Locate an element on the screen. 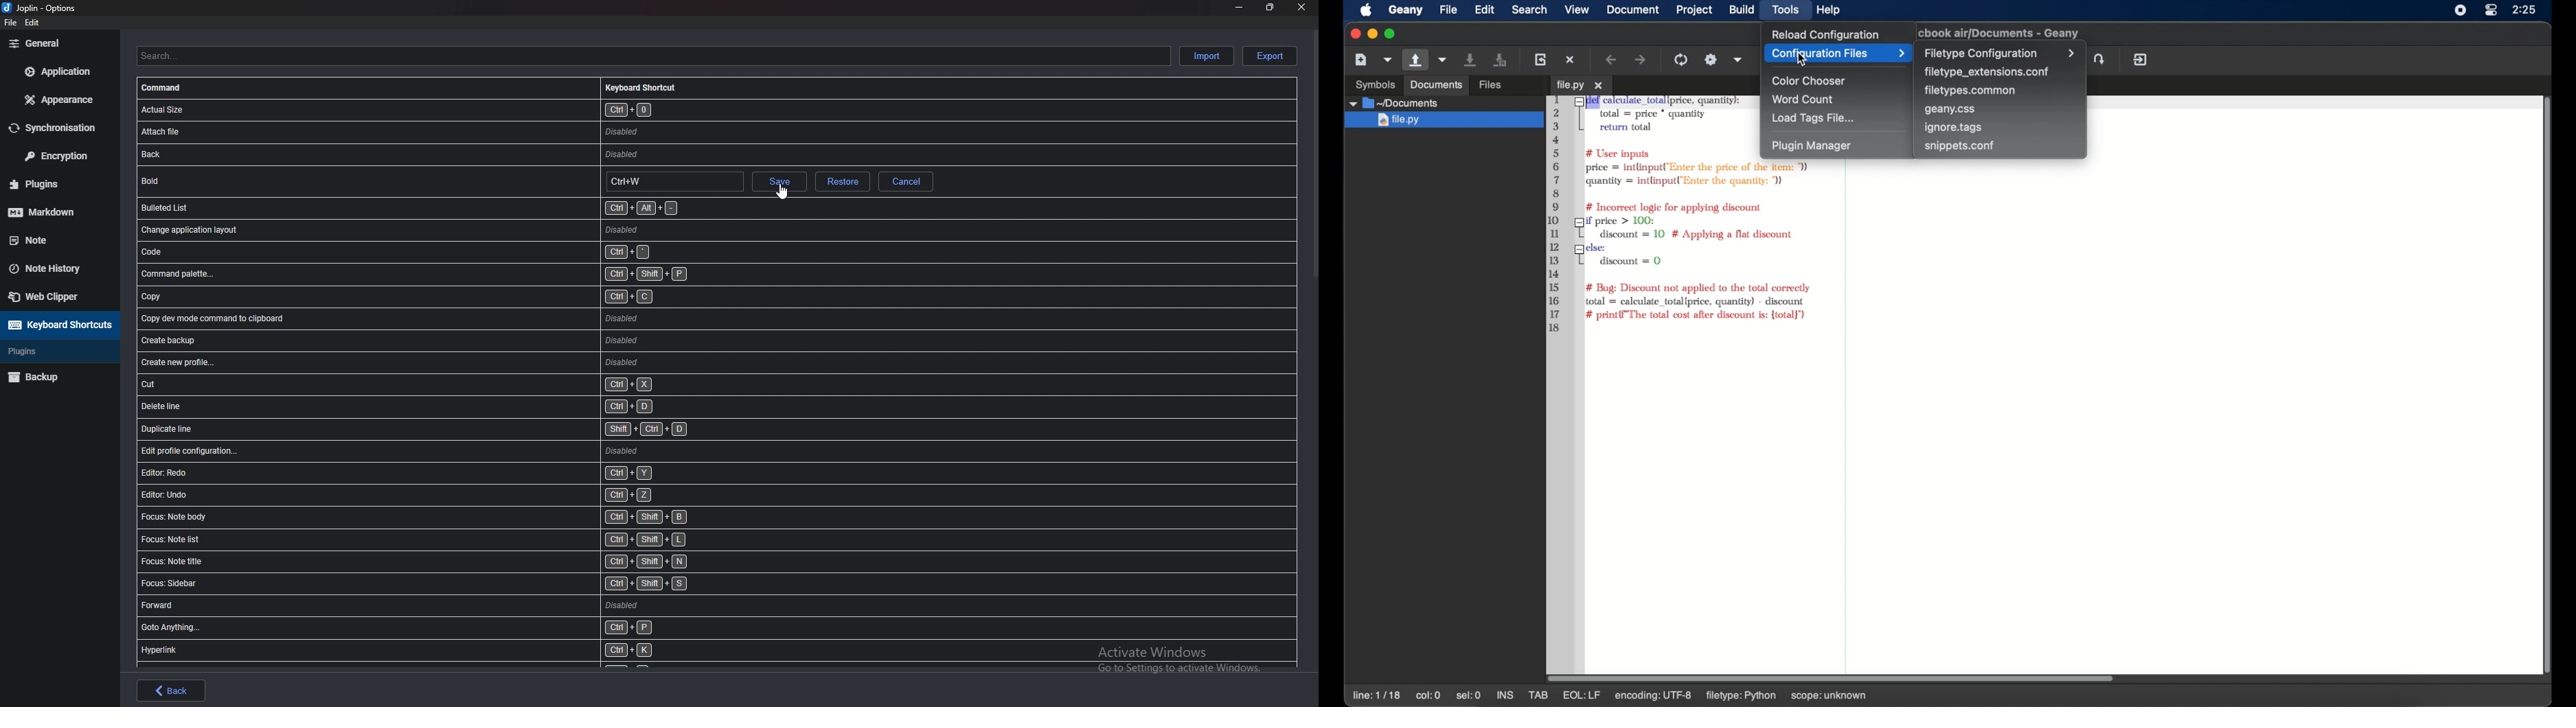  shortcut is located at coordinates (414, 228).